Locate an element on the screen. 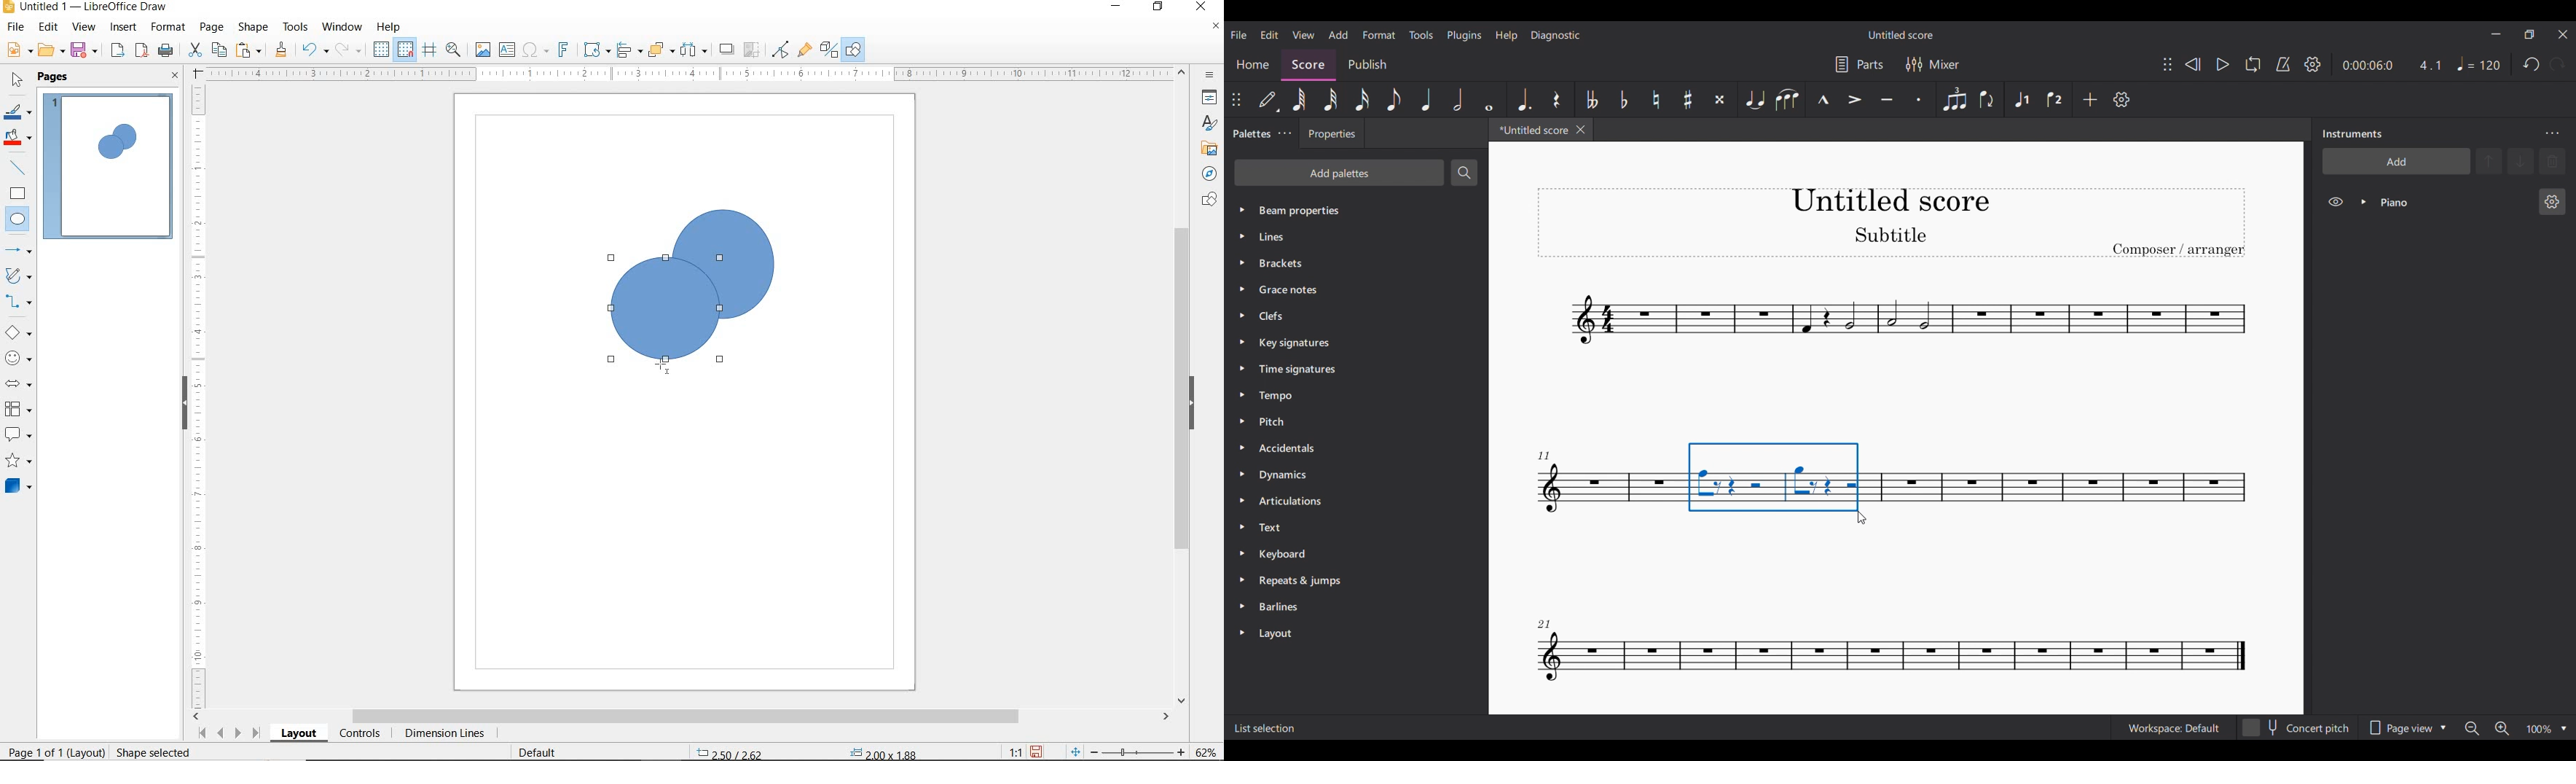 The image size is (2576, 784). ALIGN OBJECTS is located at coordinates (628, 52).